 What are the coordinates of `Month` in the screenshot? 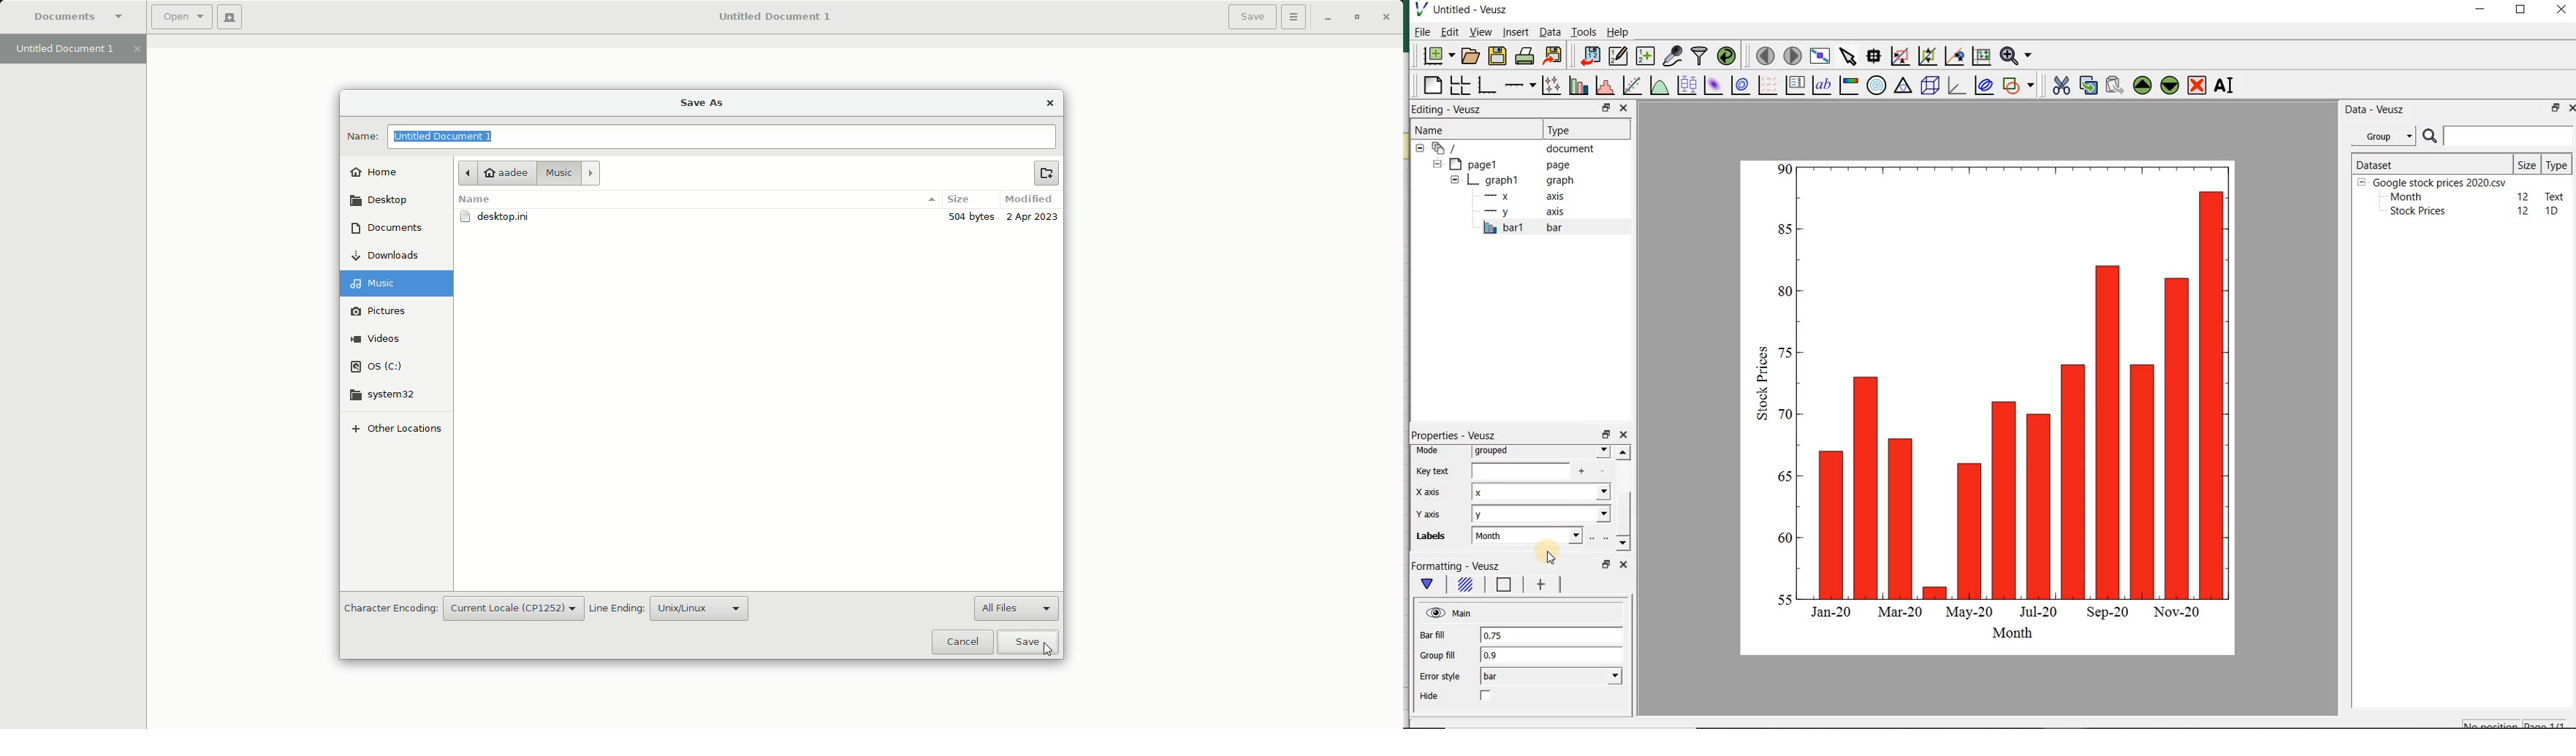 It's located at (2406, 197).